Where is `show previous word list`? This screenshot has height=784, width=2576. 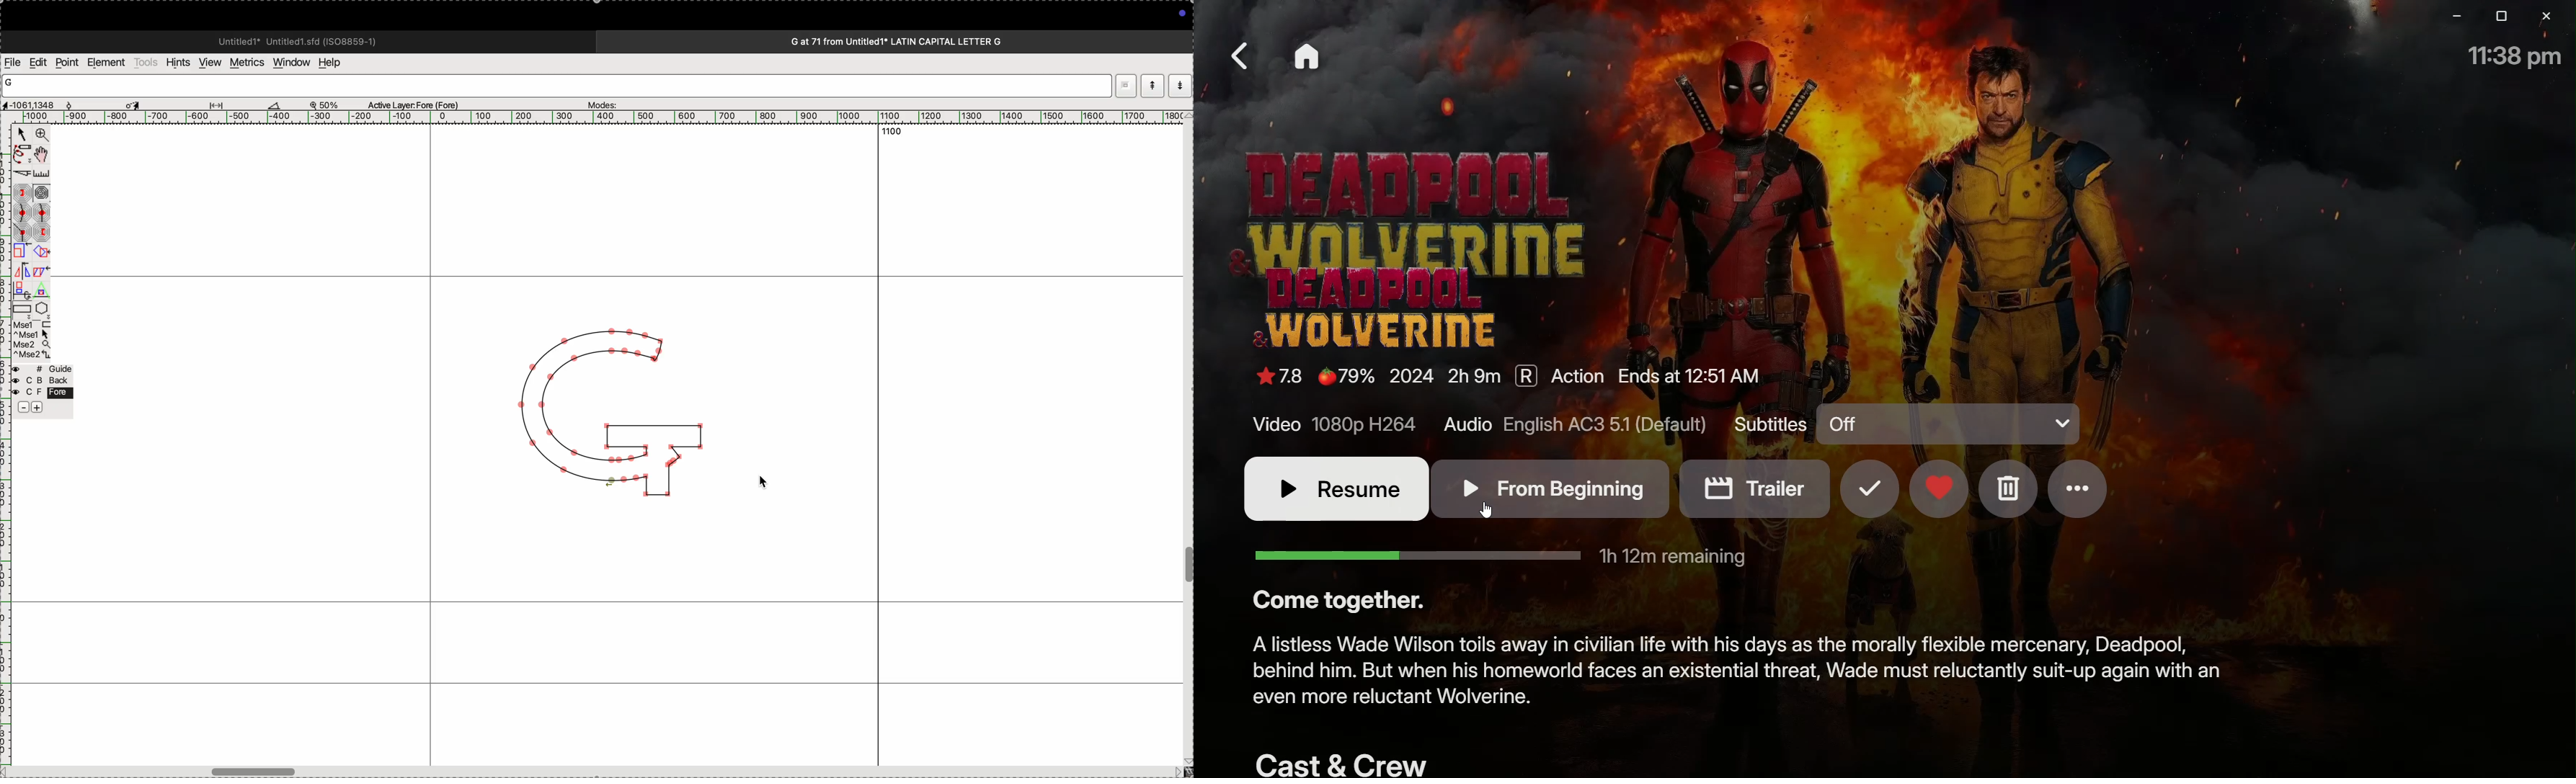
show previous word list is located at coordinates (1181, 85).